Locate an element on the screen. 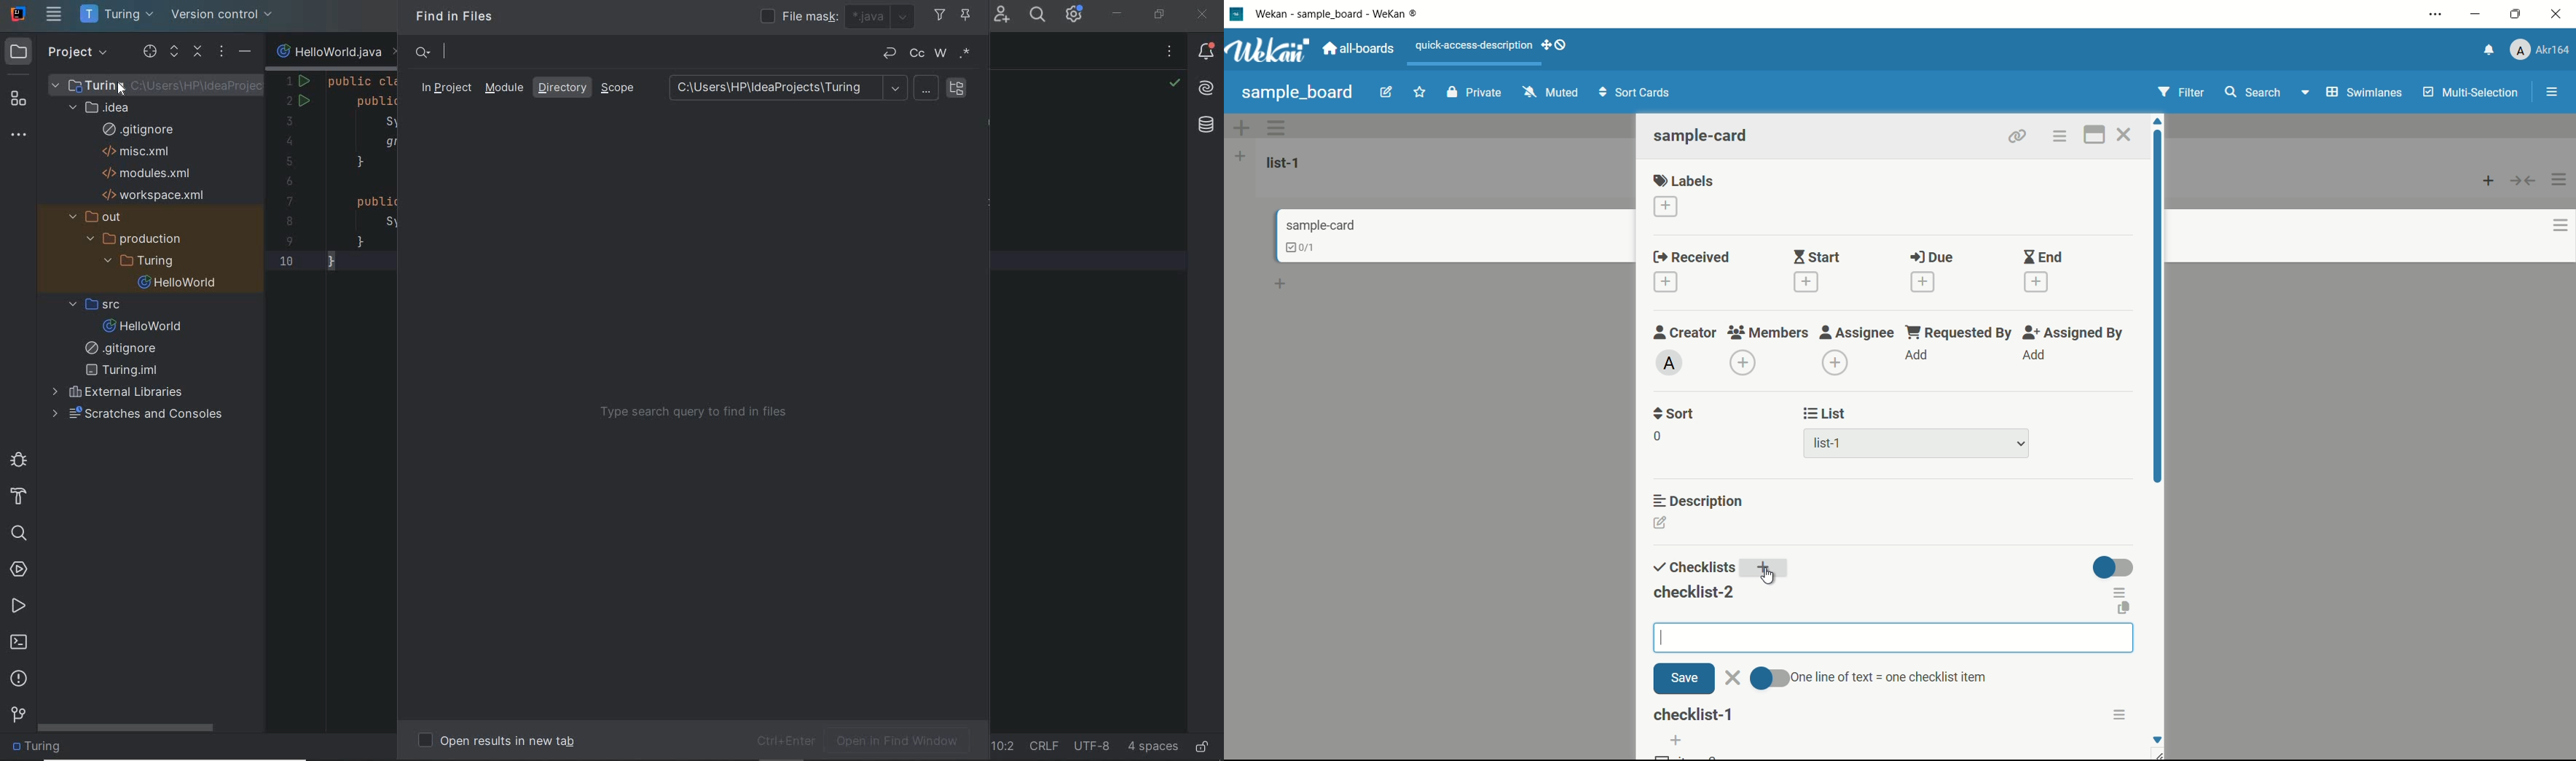  list-1 is located at coordinates (1830, 446).